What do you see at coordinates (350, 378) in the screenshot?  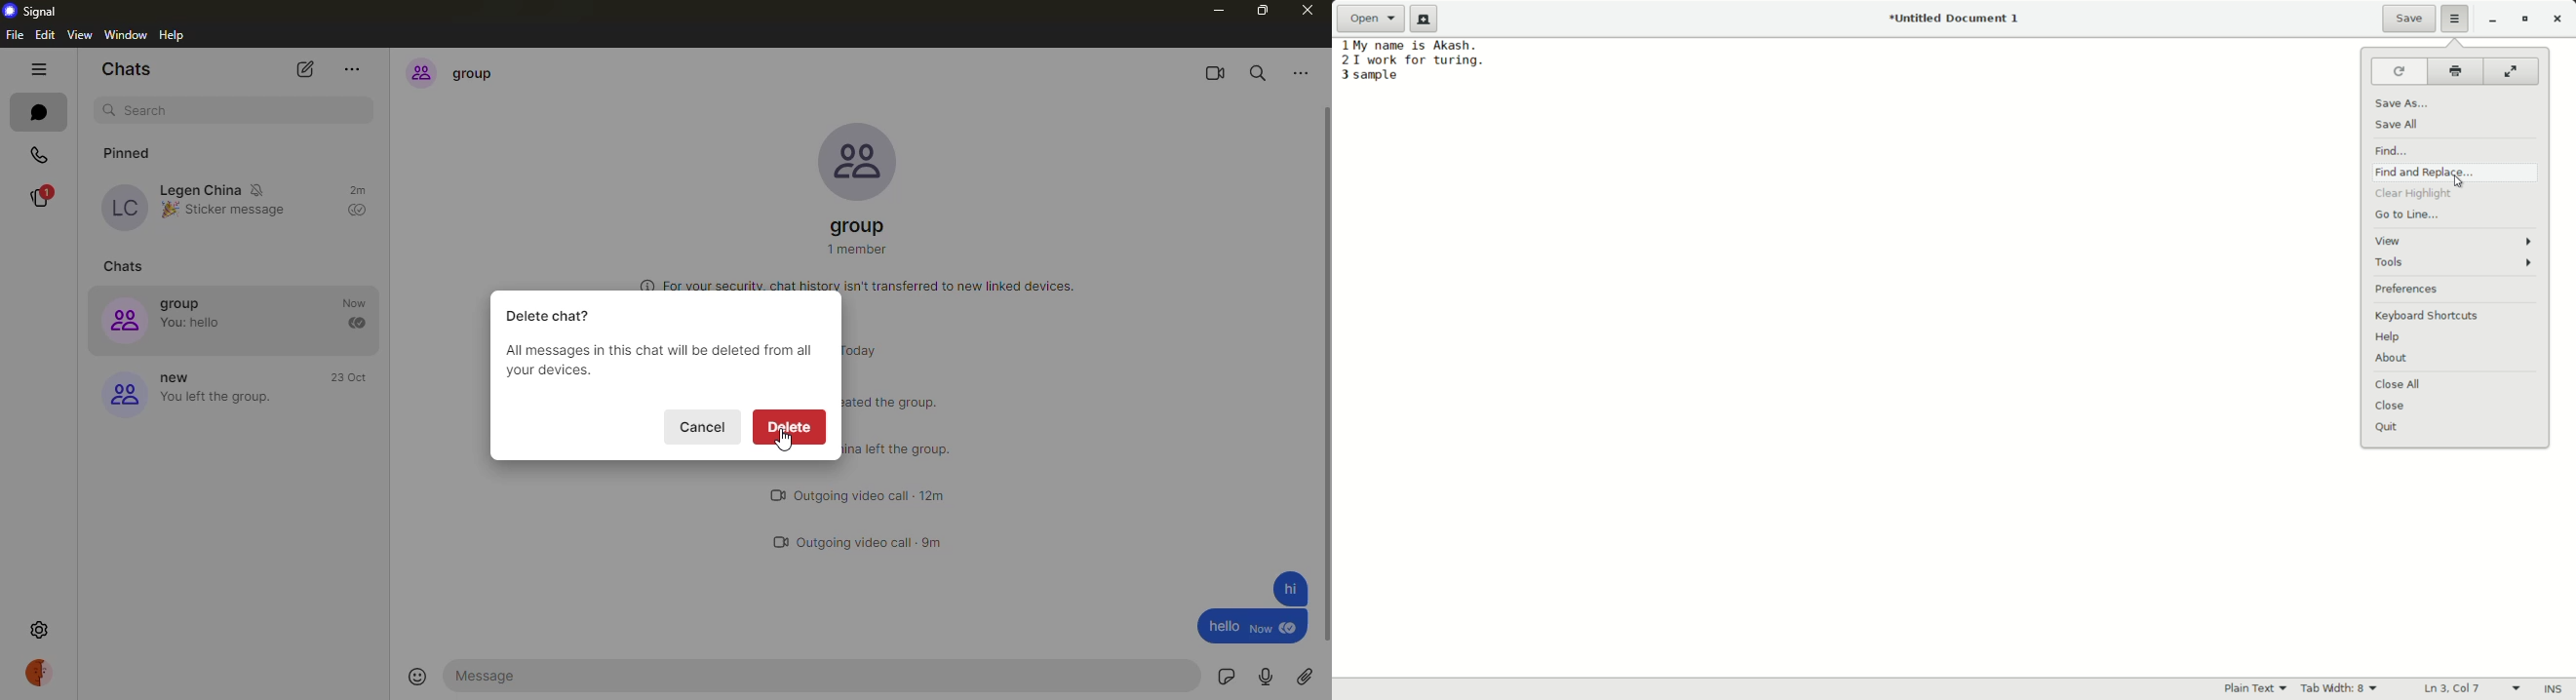 I see `time` at bounding box center [350, 378].